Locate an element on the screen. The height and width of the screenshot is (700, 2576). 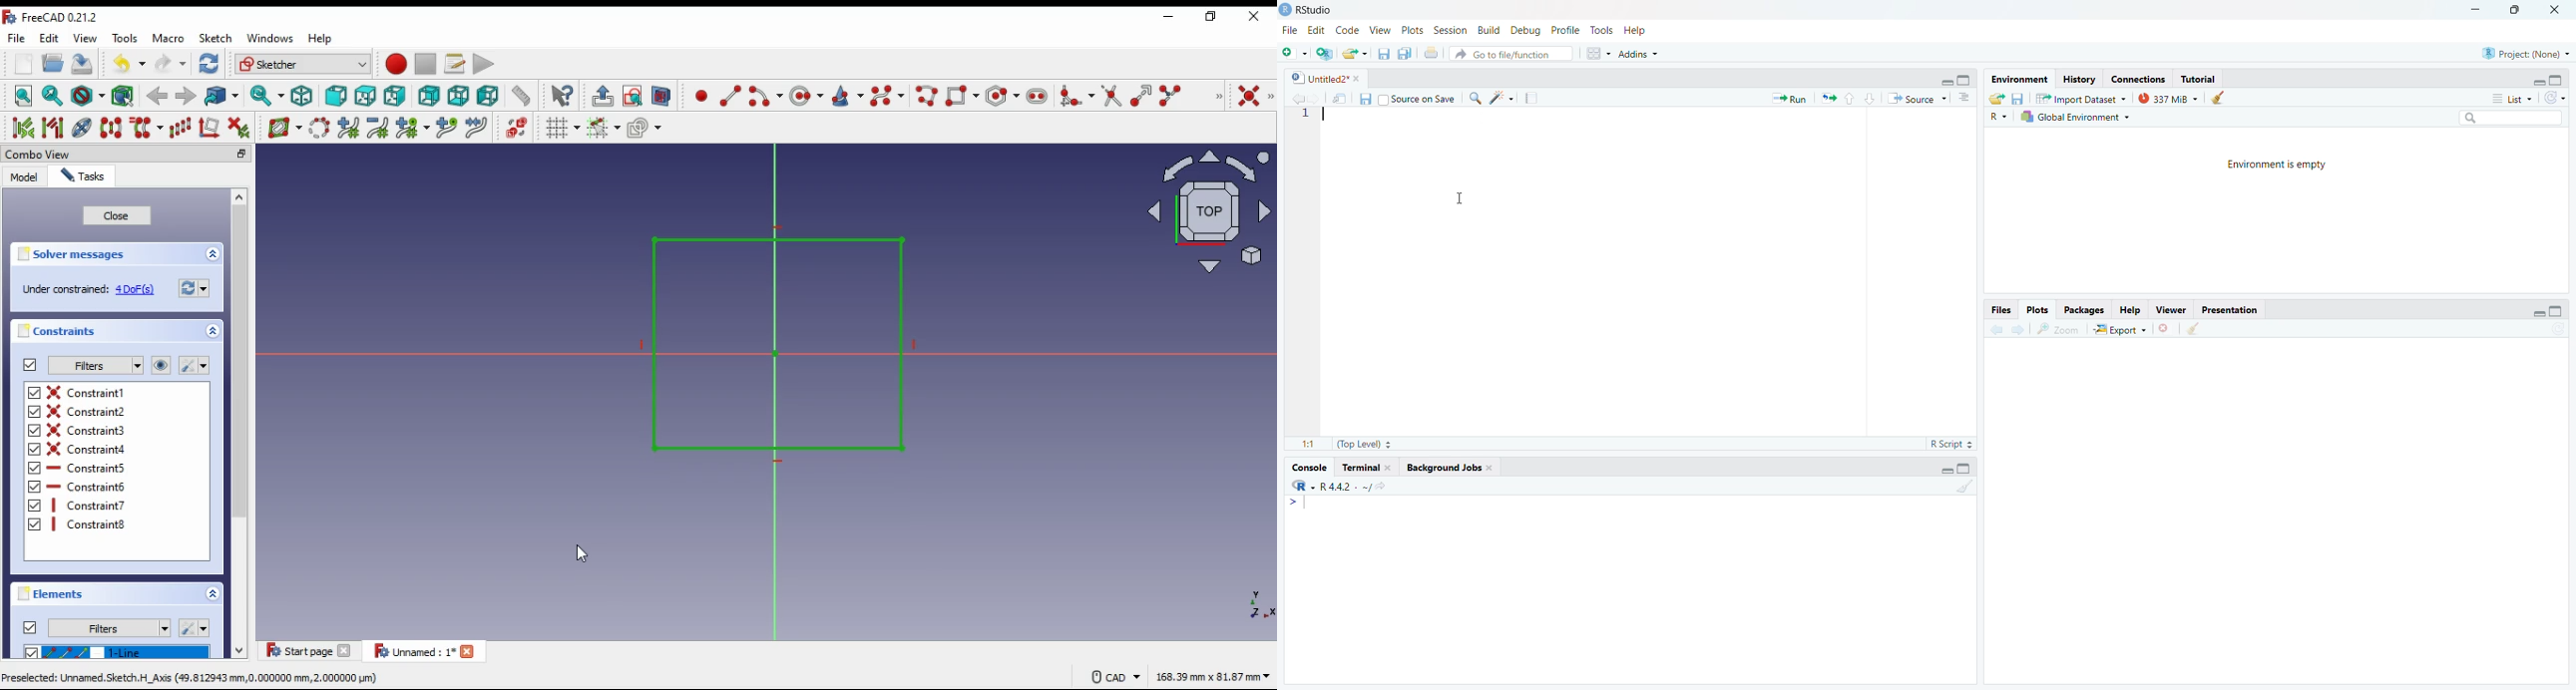
create polyline is located at coordinates (925, 95).